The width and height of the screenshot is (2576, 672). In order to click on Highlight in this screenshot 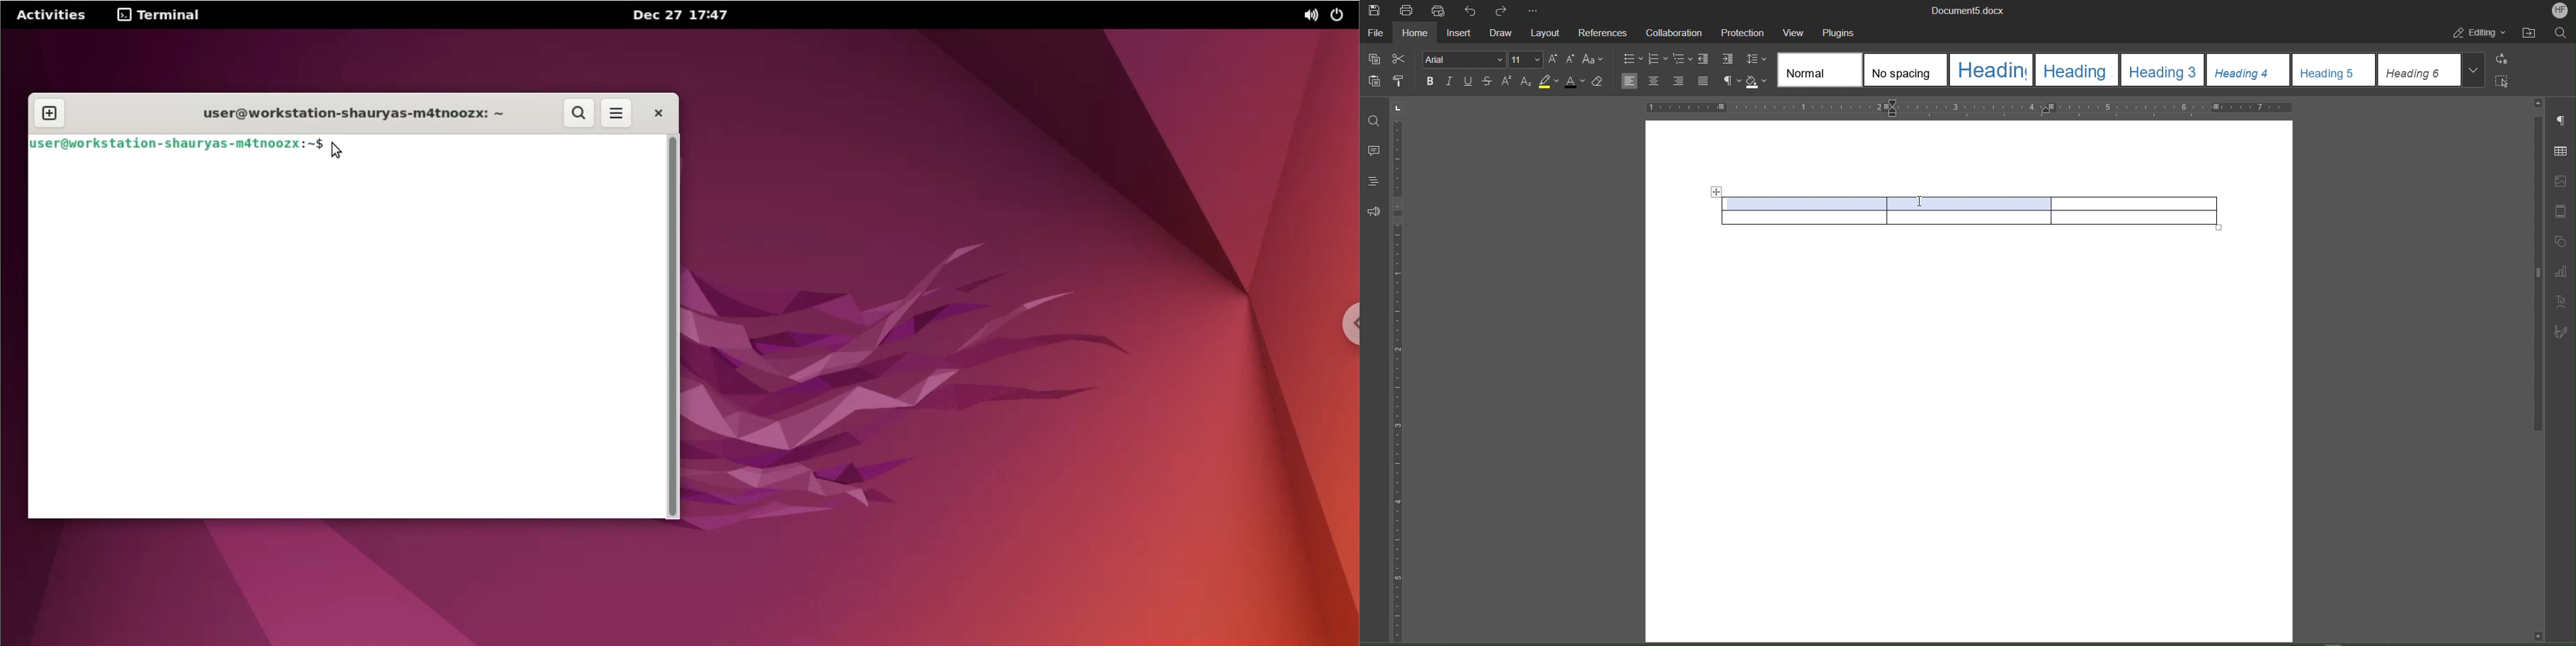, I will do `click(1549, 81)`.